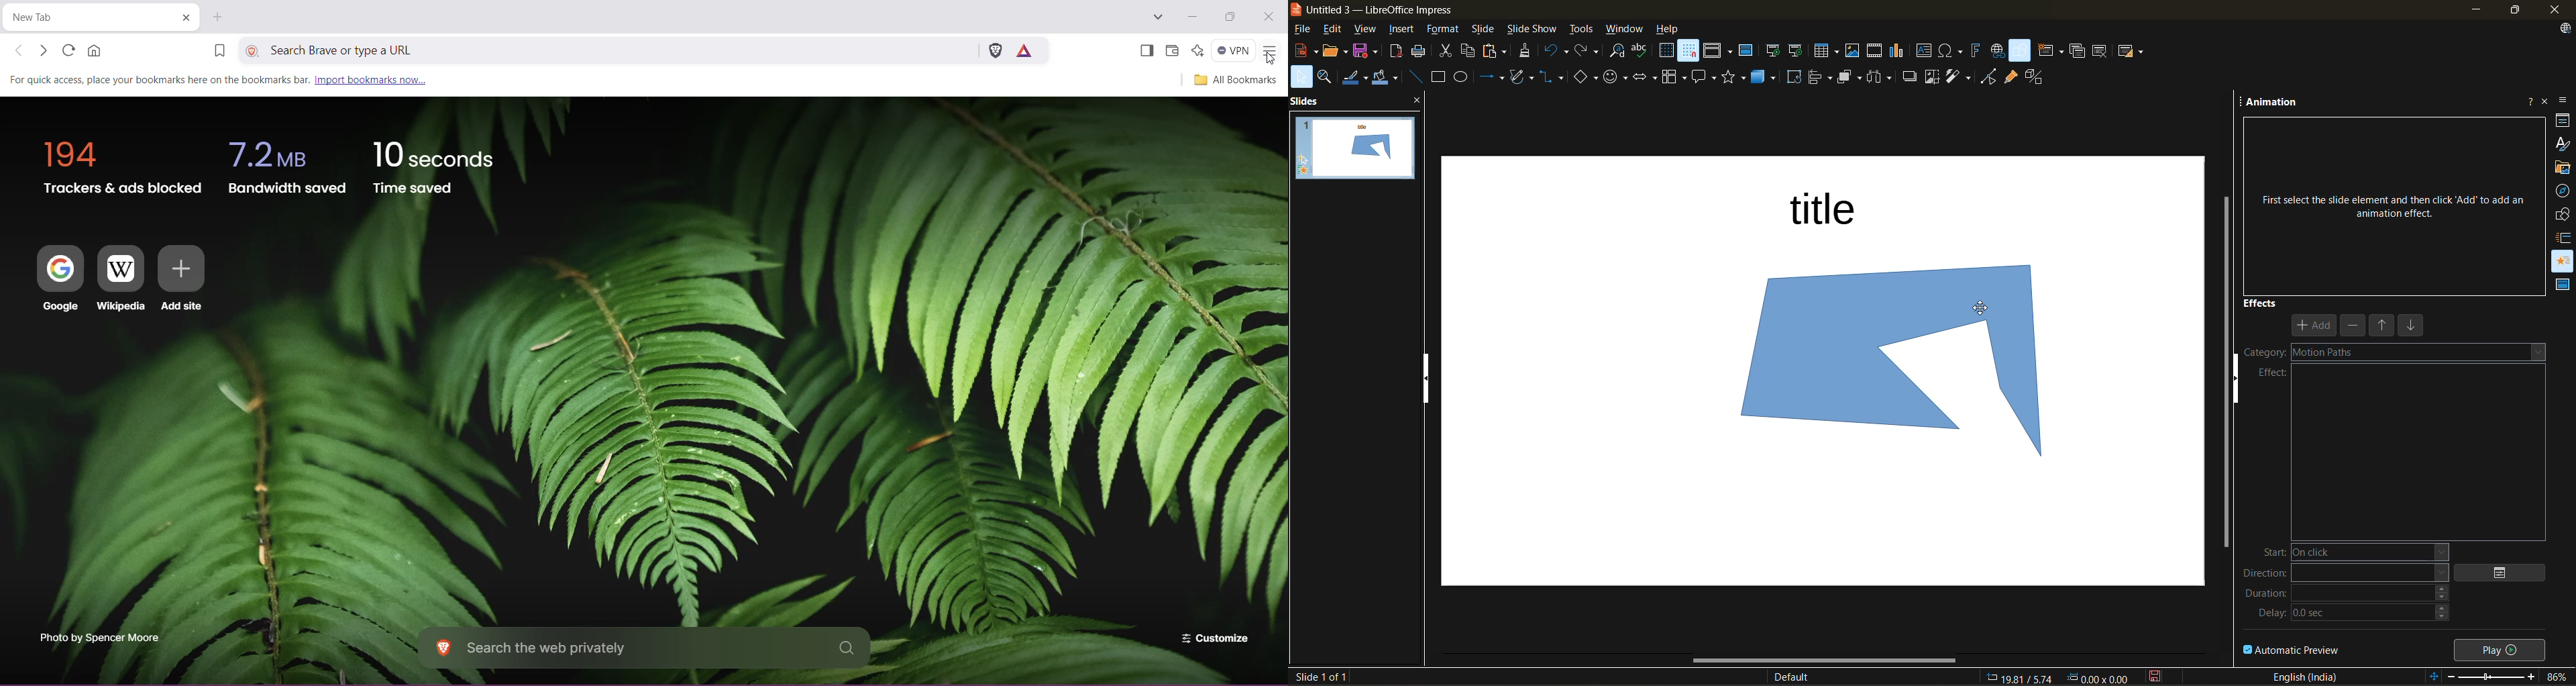 The width and height of the screenshot is (2576, 700). Describe the element at coordinates (1365, 31) in the screenshot. I see `view` at that location.